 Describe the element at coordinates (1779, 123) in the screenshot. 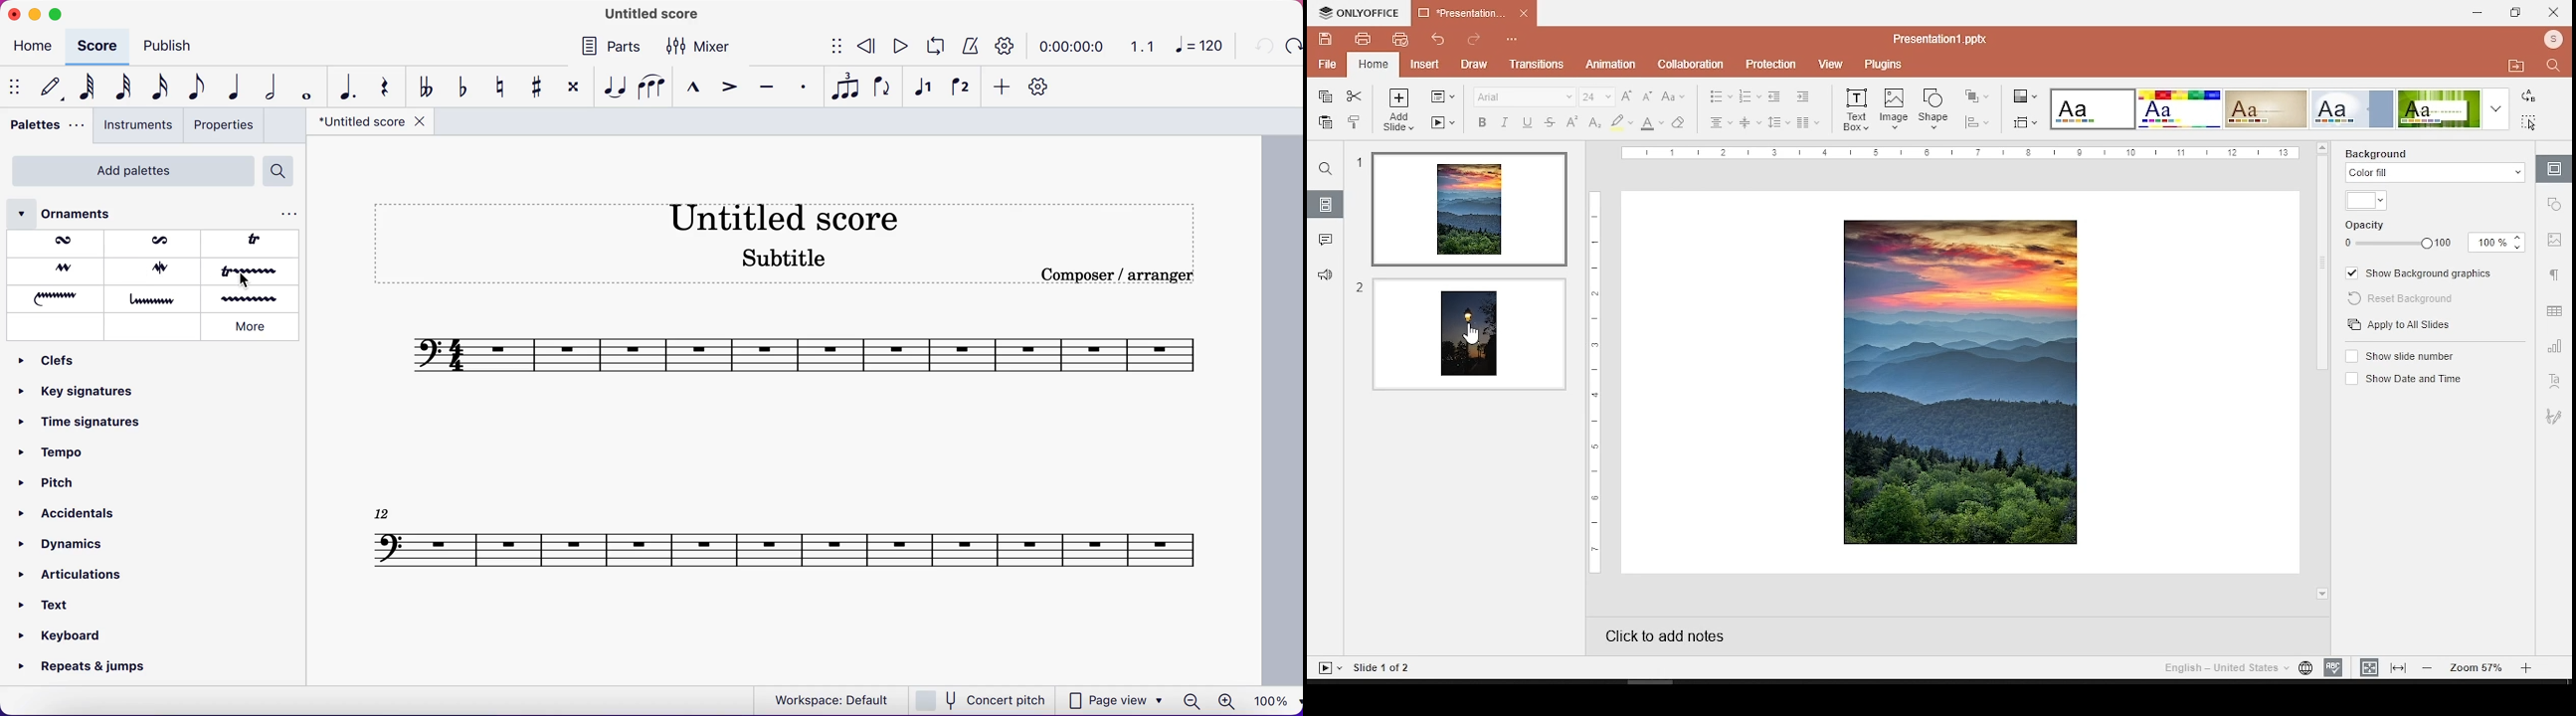

I see `line spacing` at that location.